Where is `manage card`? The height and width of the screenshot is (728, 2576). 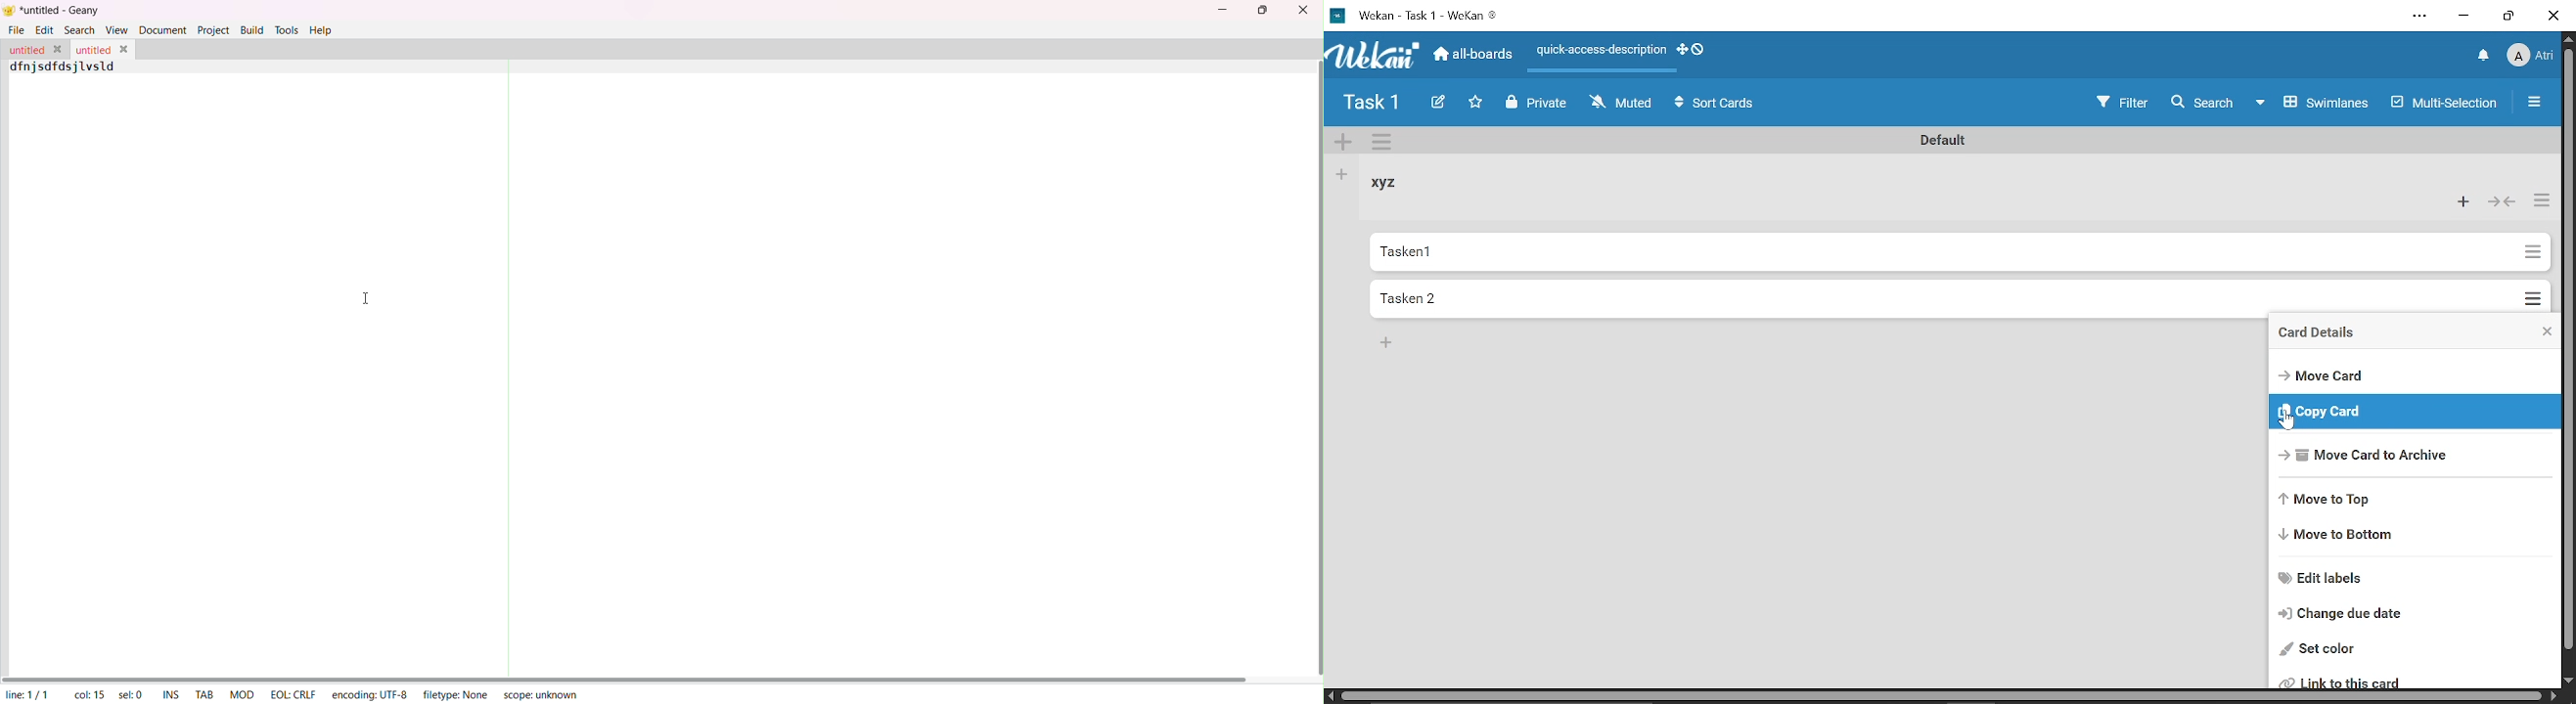
manage card is located at coordinates (2531, 293).